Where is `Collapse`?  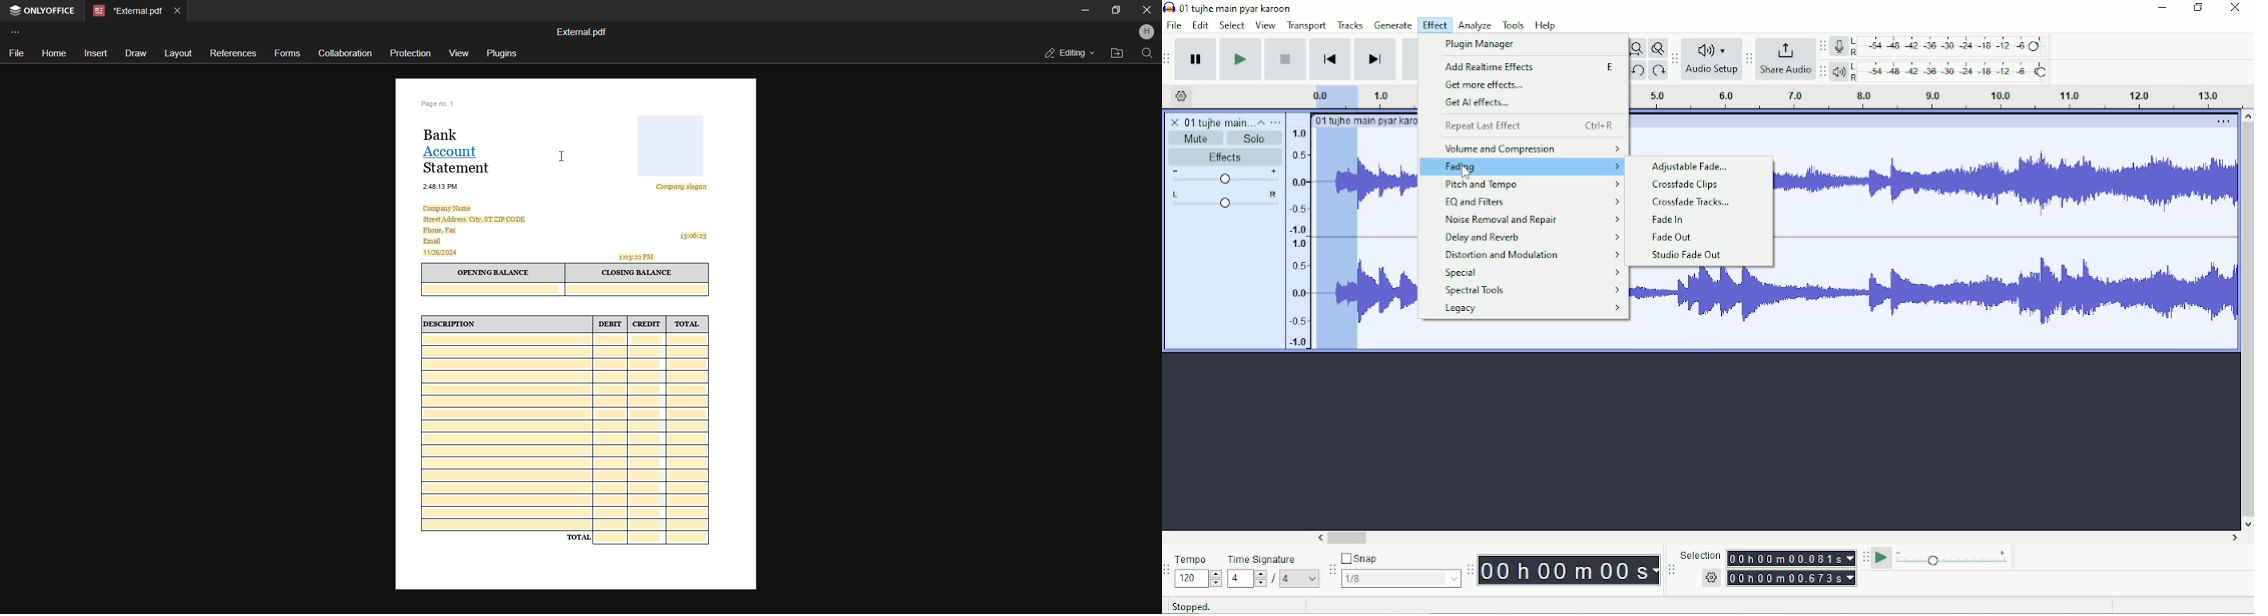 Collapse is located at coordinates (1261, 122).